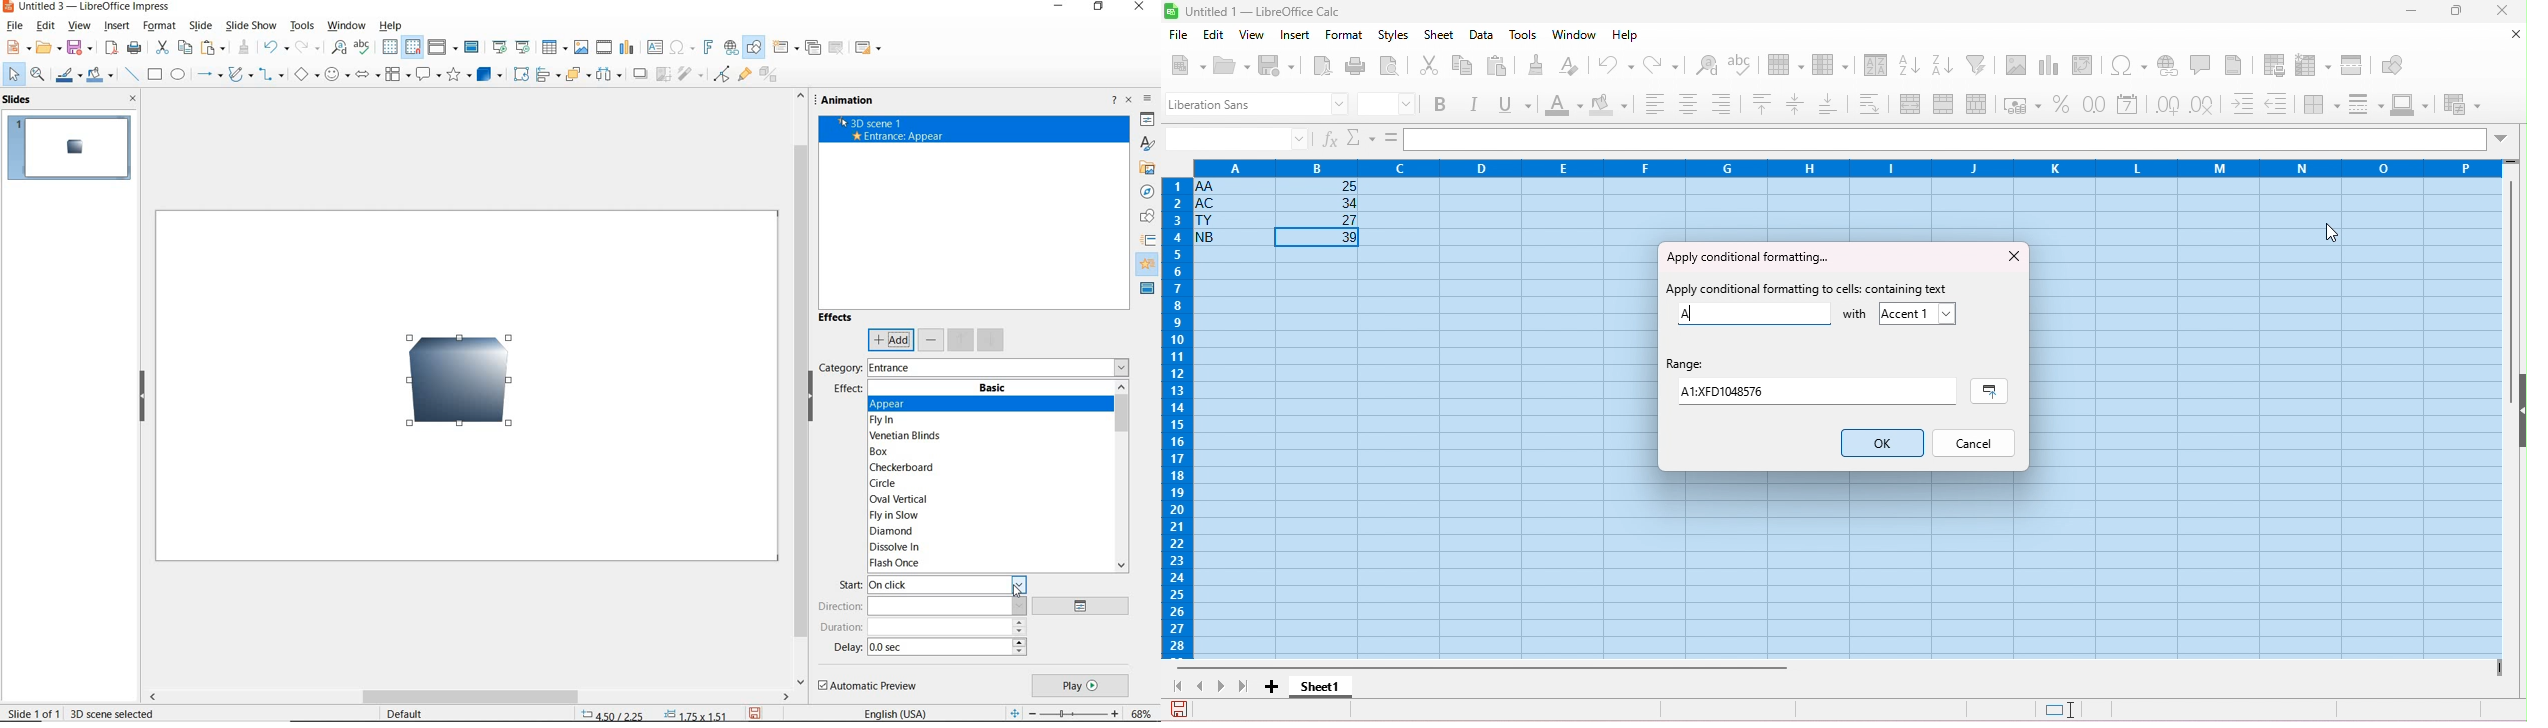  Describe the element at coordinates (2502, 10) in the screenshot. I see `close` at that location.